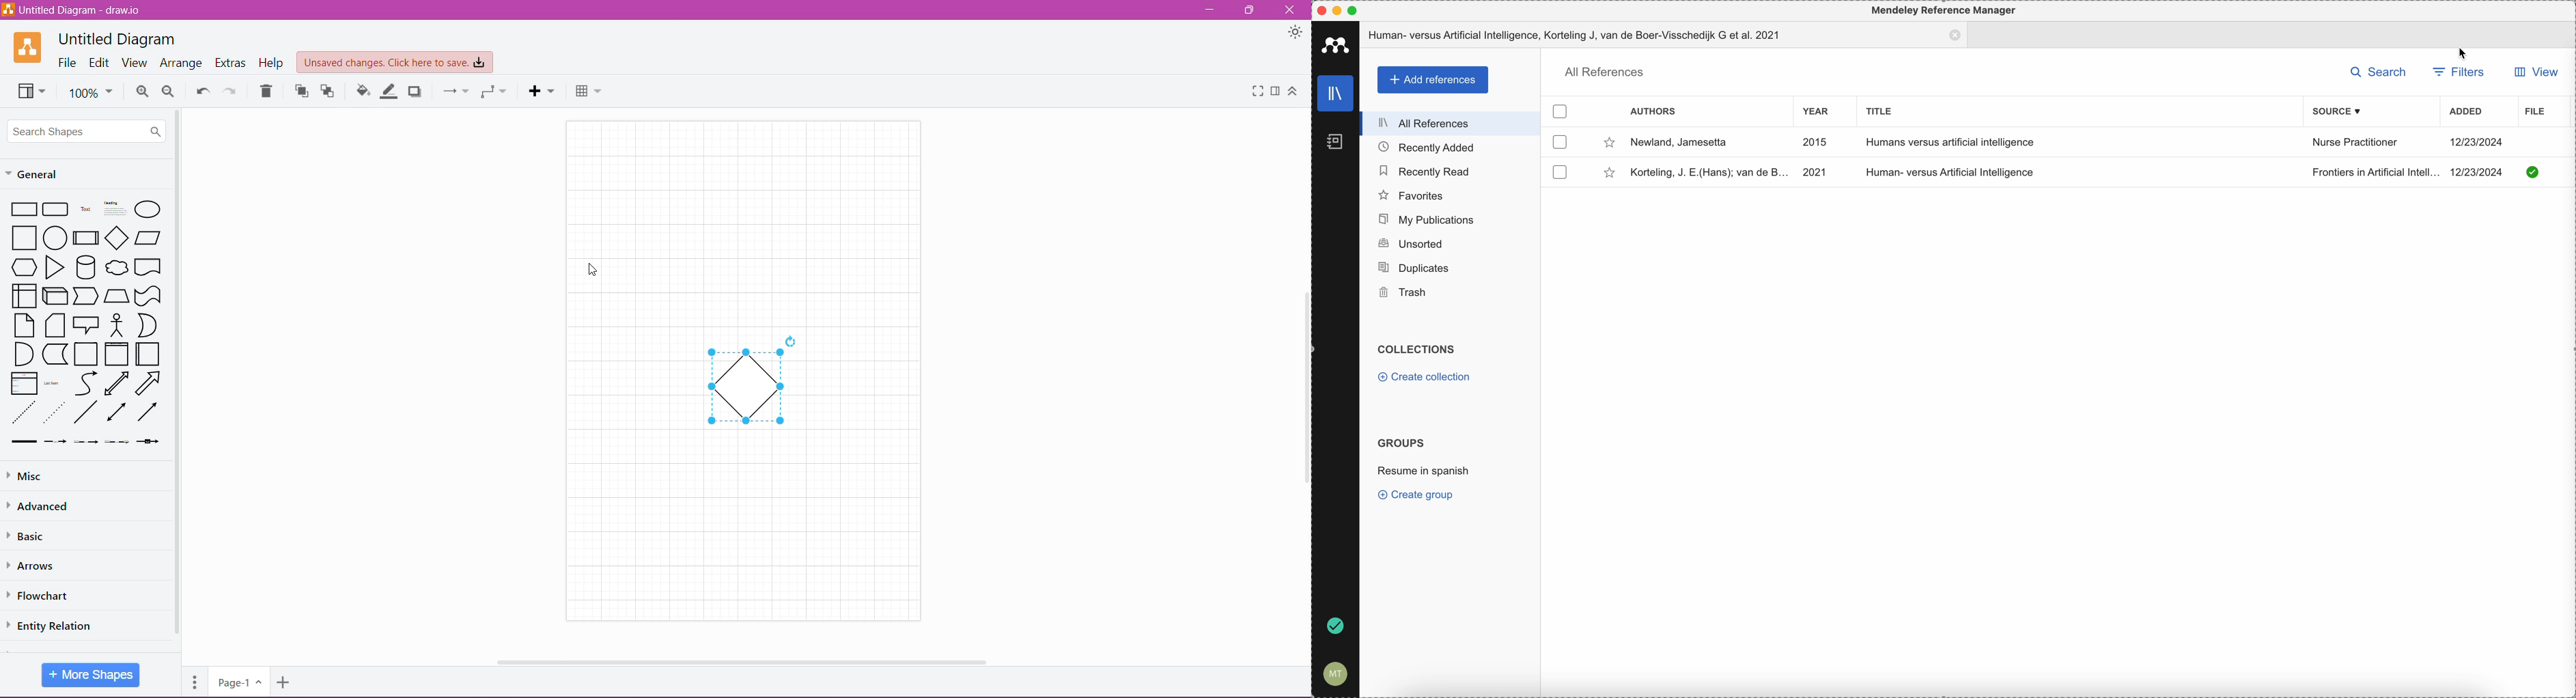 This screenshot has height=700, width=2576. Describe the element at coordinates (172, 92) in the screenshot. I see `Zoom Out` at that location.